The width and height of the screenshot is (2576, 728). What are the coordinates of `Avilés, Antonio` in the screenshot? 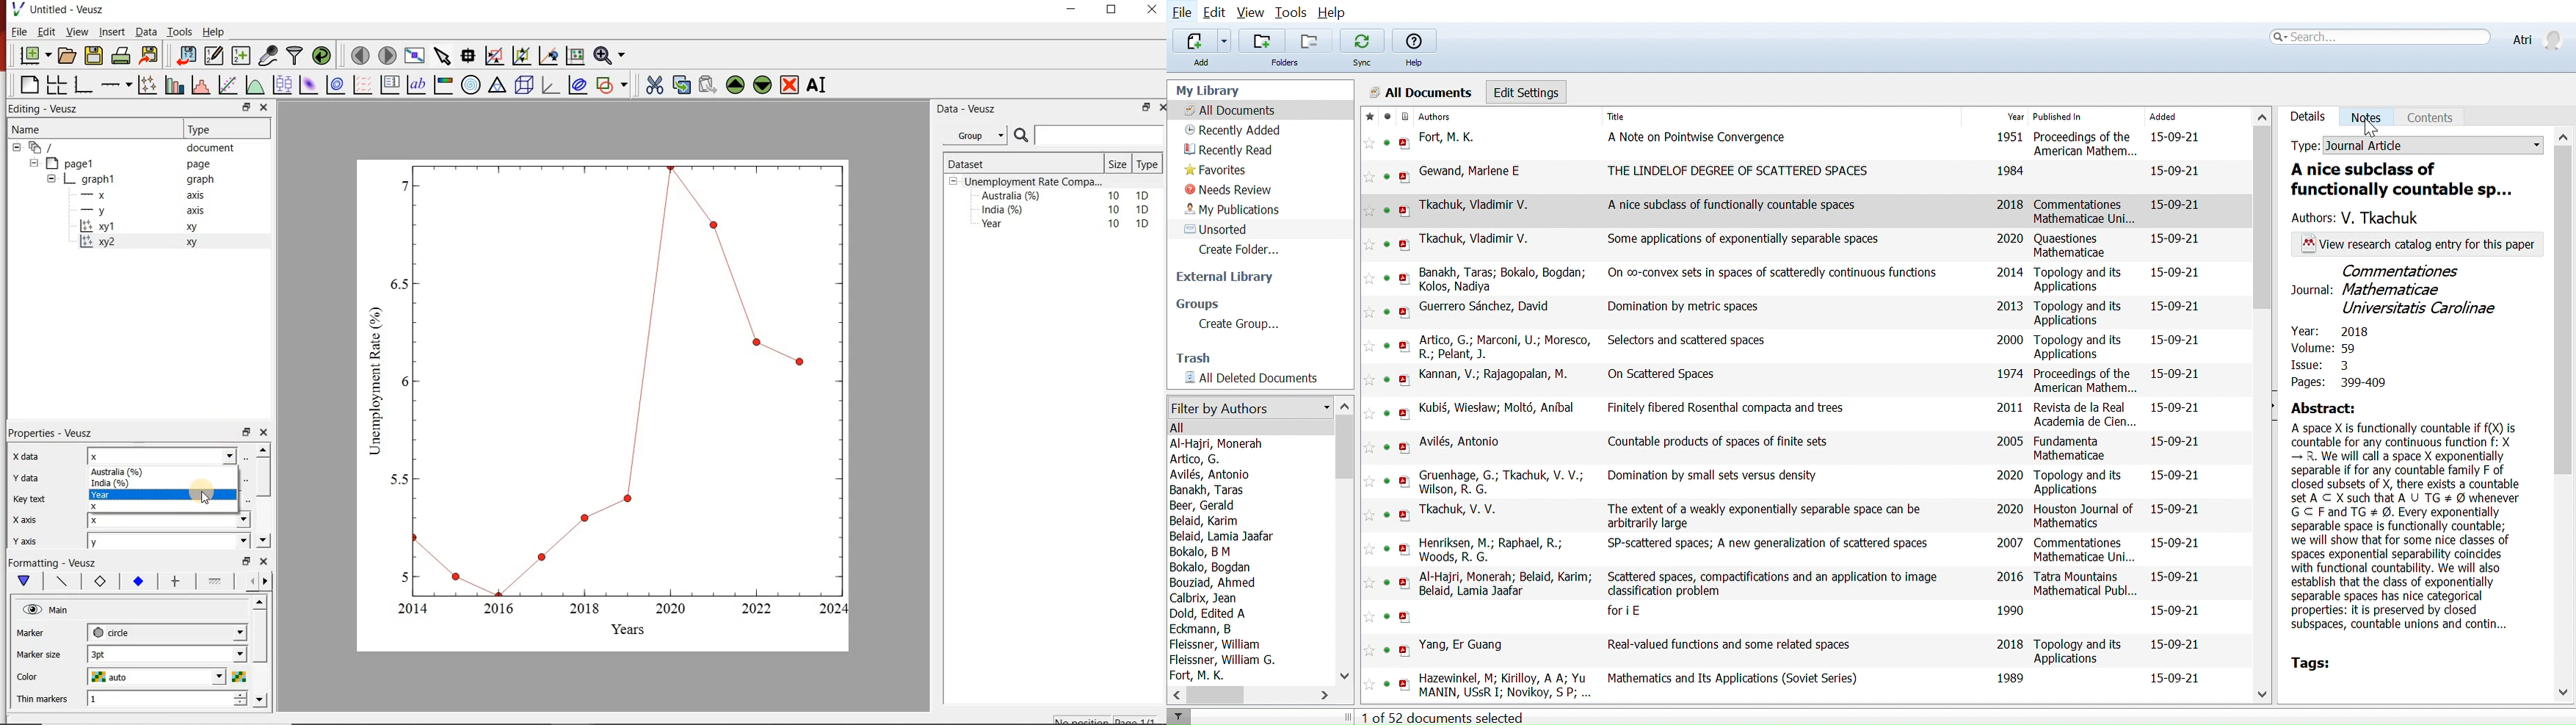 It's located at (1459, 440).